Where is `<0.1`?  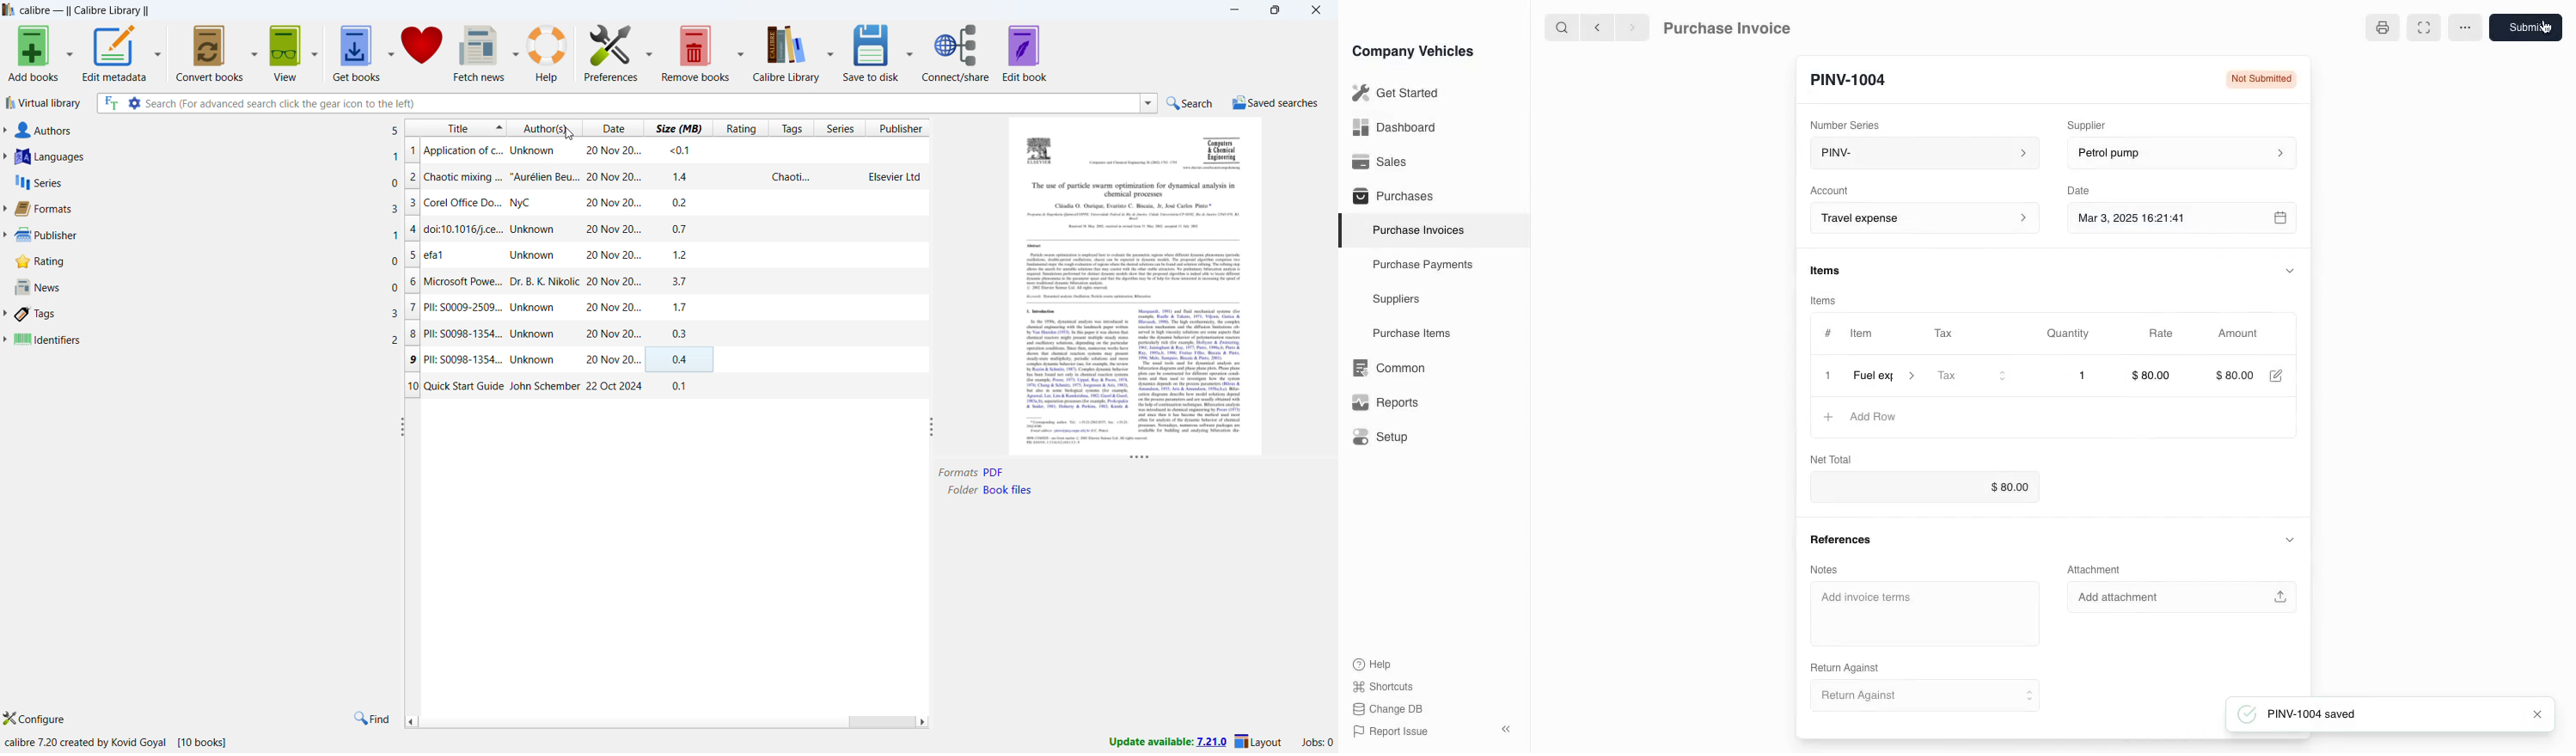 <0.1 is located at coordinates (680, 149).